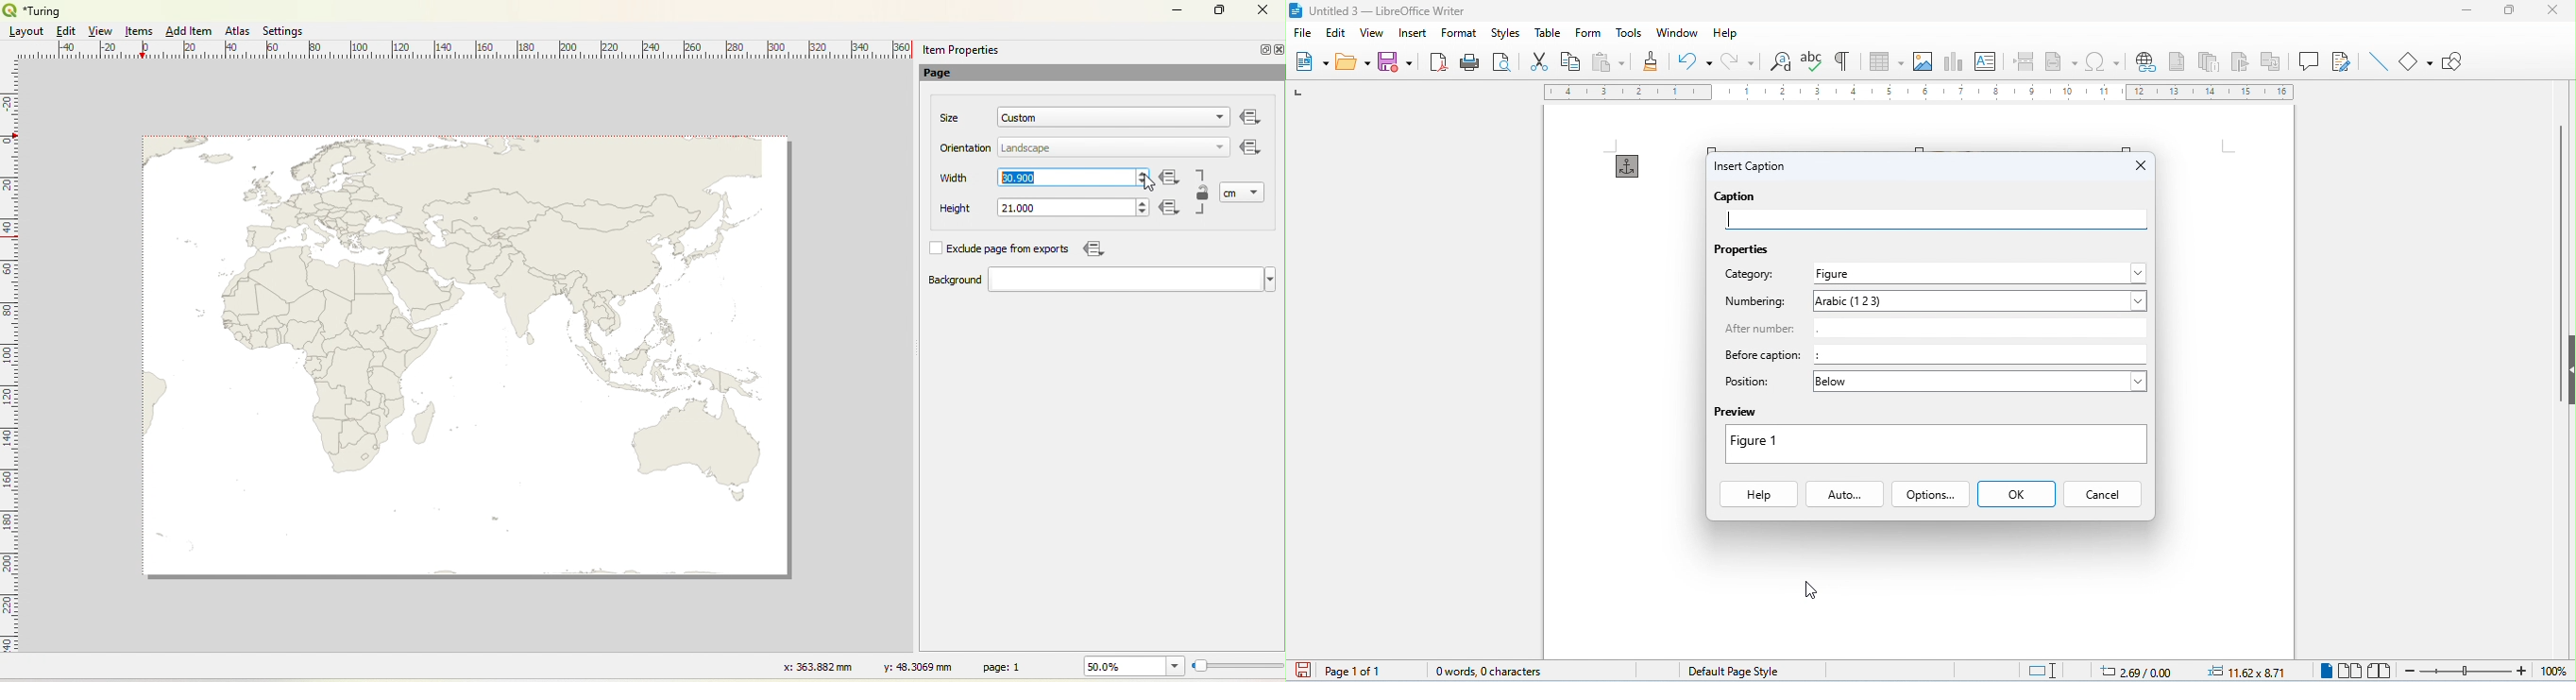  Describe the element at coordinates (1694, 61) in the screenshot. I see `undo` at that location.